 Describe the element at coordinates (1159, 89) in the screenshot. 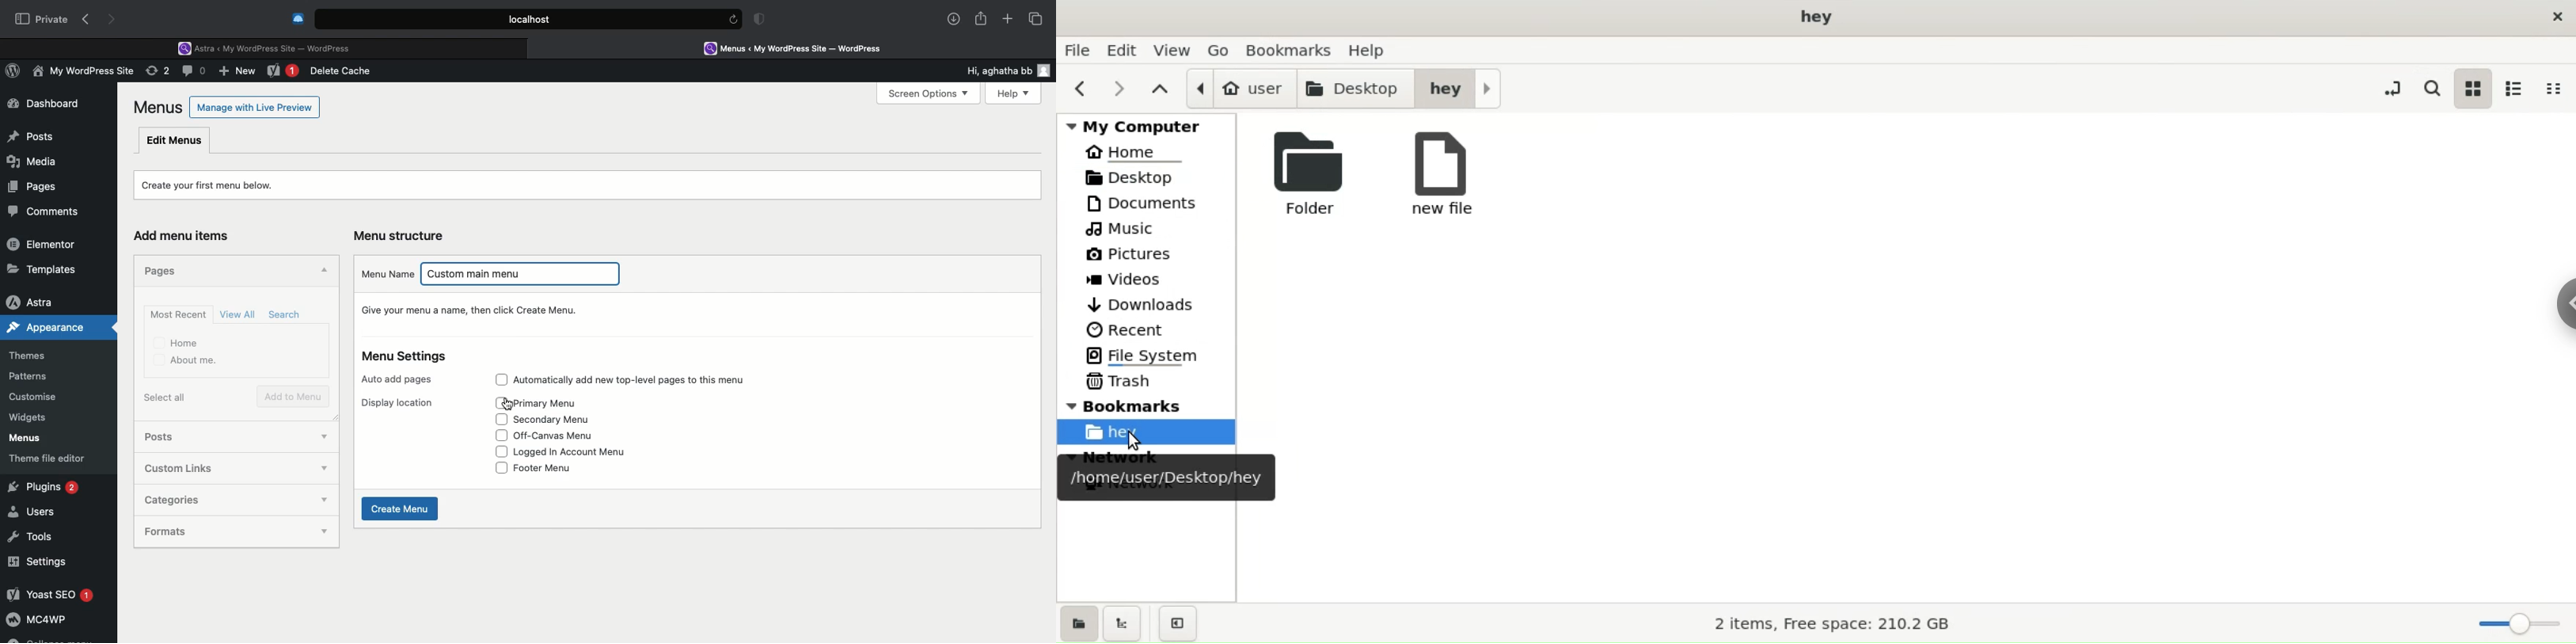

I see `parent folders` at that location.